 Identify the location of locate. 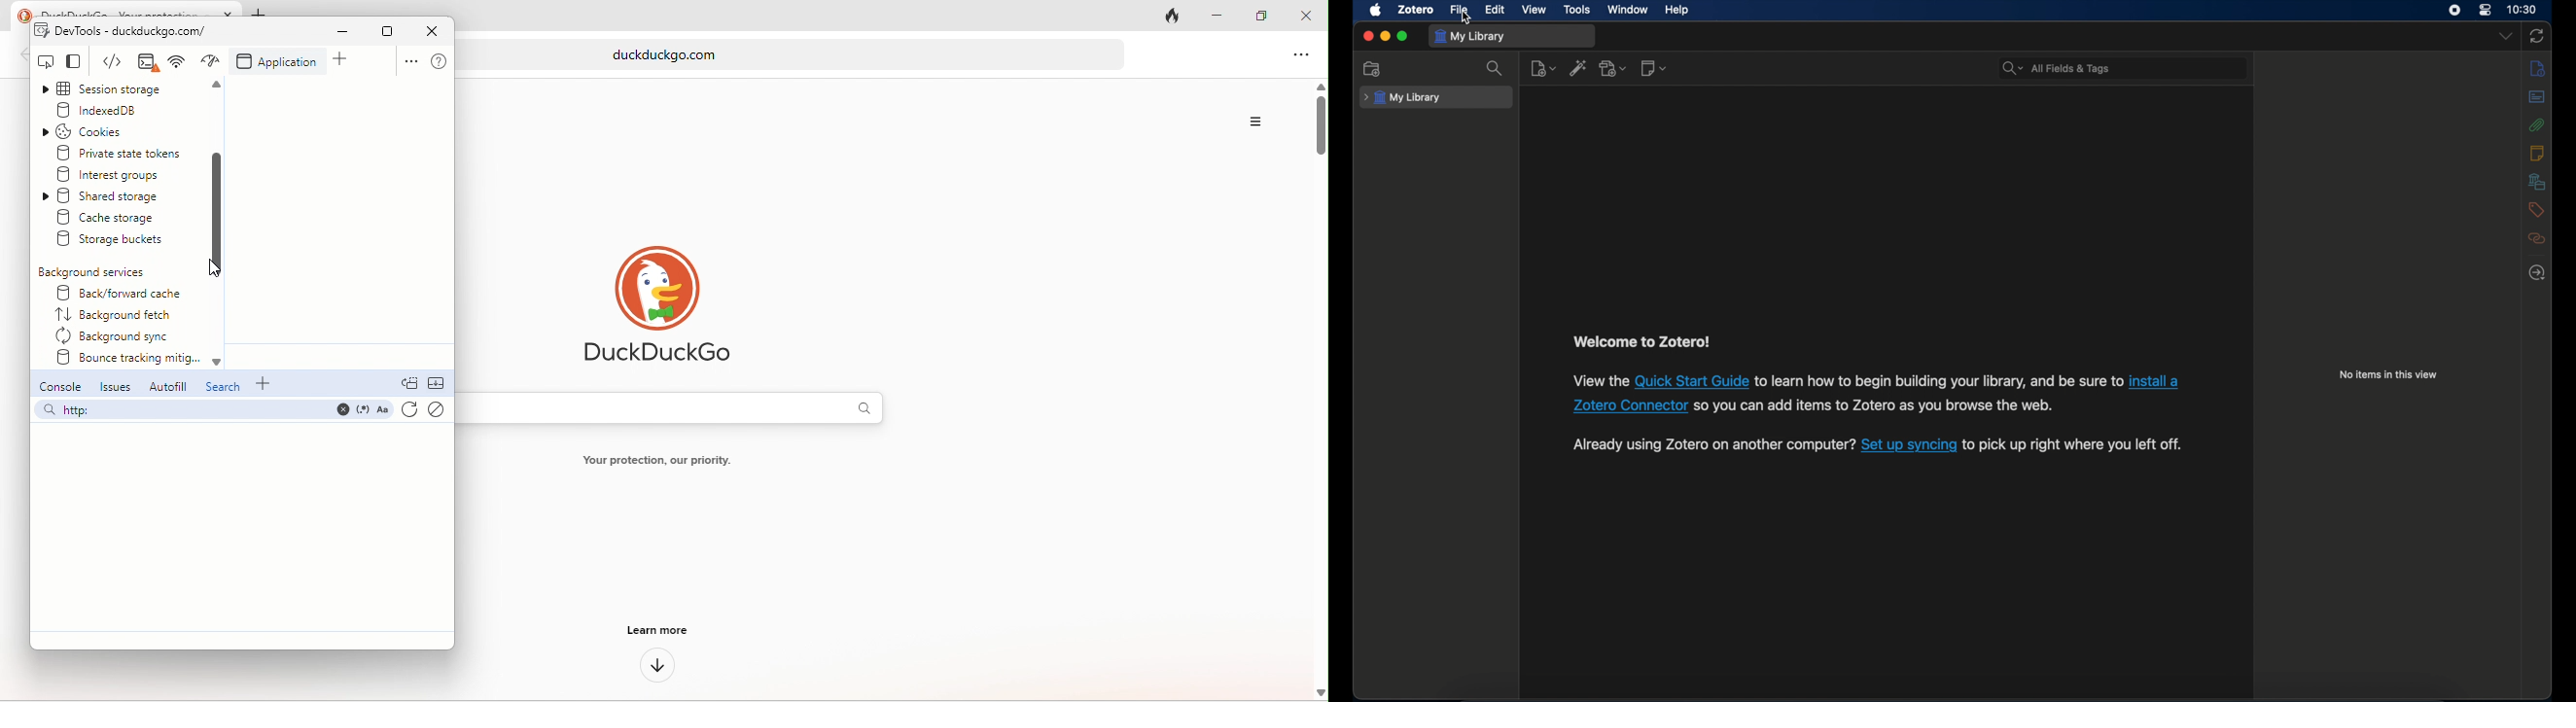
(2538, 274).